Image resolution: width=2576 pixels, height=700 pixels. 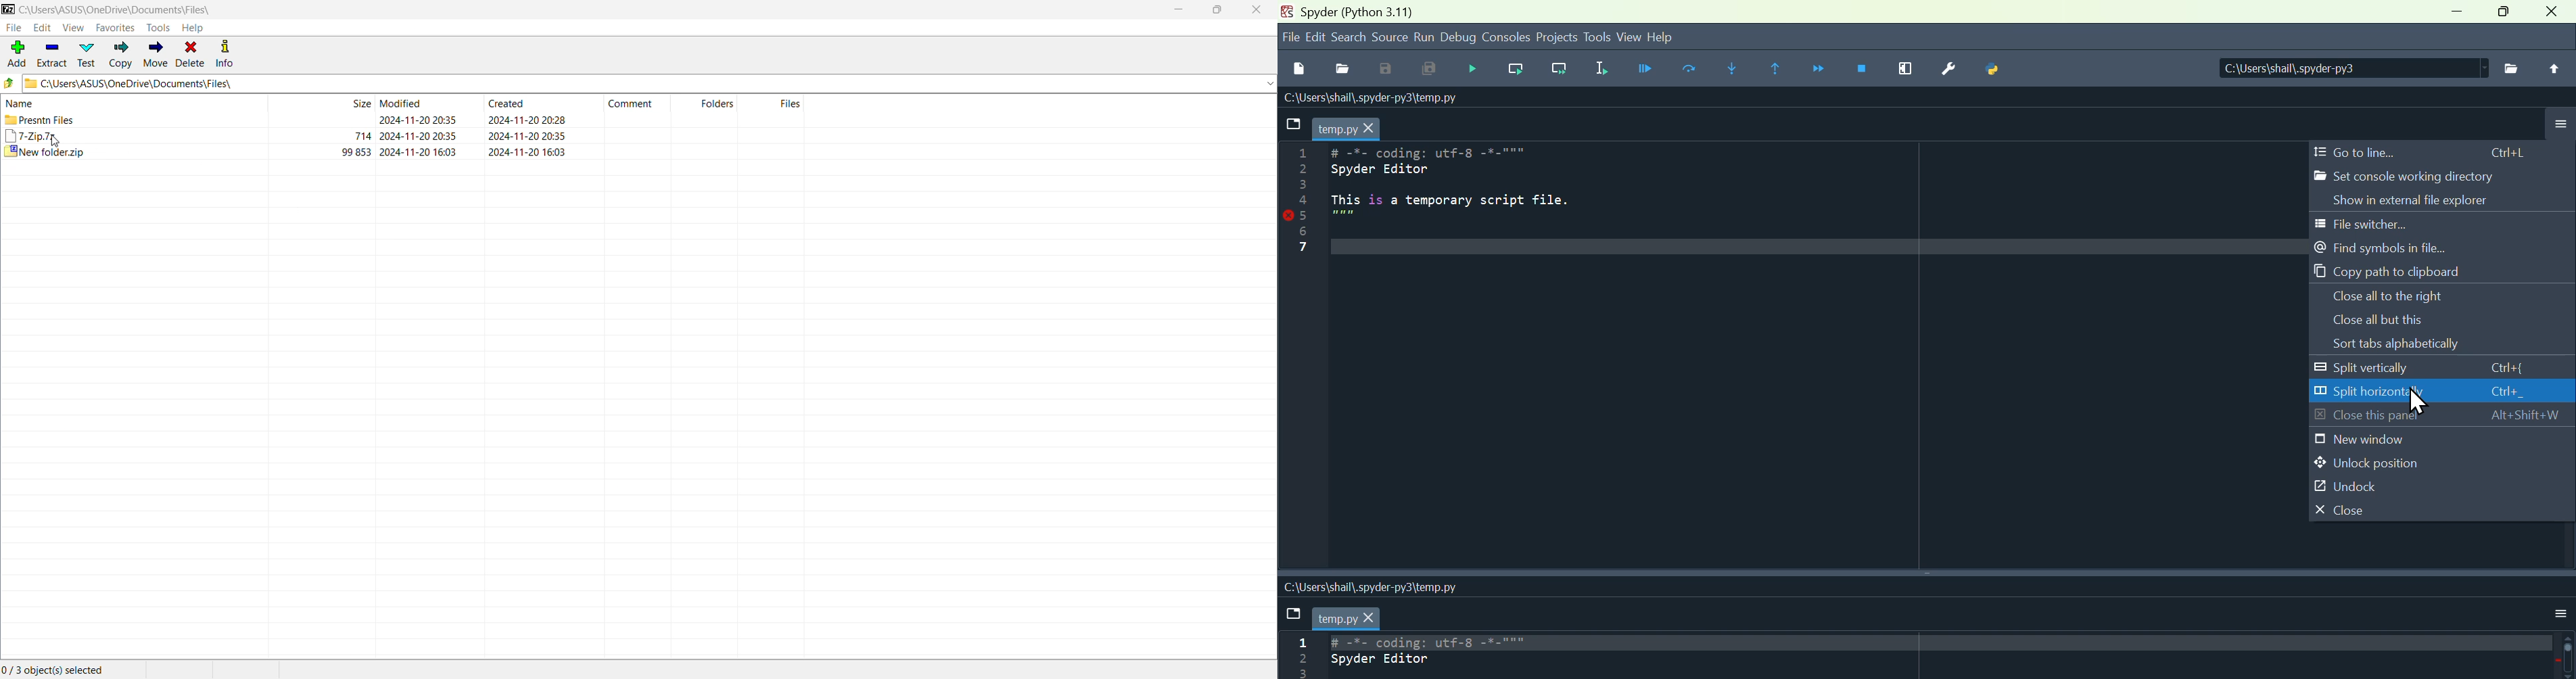 What do you see at coordinates (2419, 154) in the screenshot?
I see `Go to line` at bounding box center [2419, 154].